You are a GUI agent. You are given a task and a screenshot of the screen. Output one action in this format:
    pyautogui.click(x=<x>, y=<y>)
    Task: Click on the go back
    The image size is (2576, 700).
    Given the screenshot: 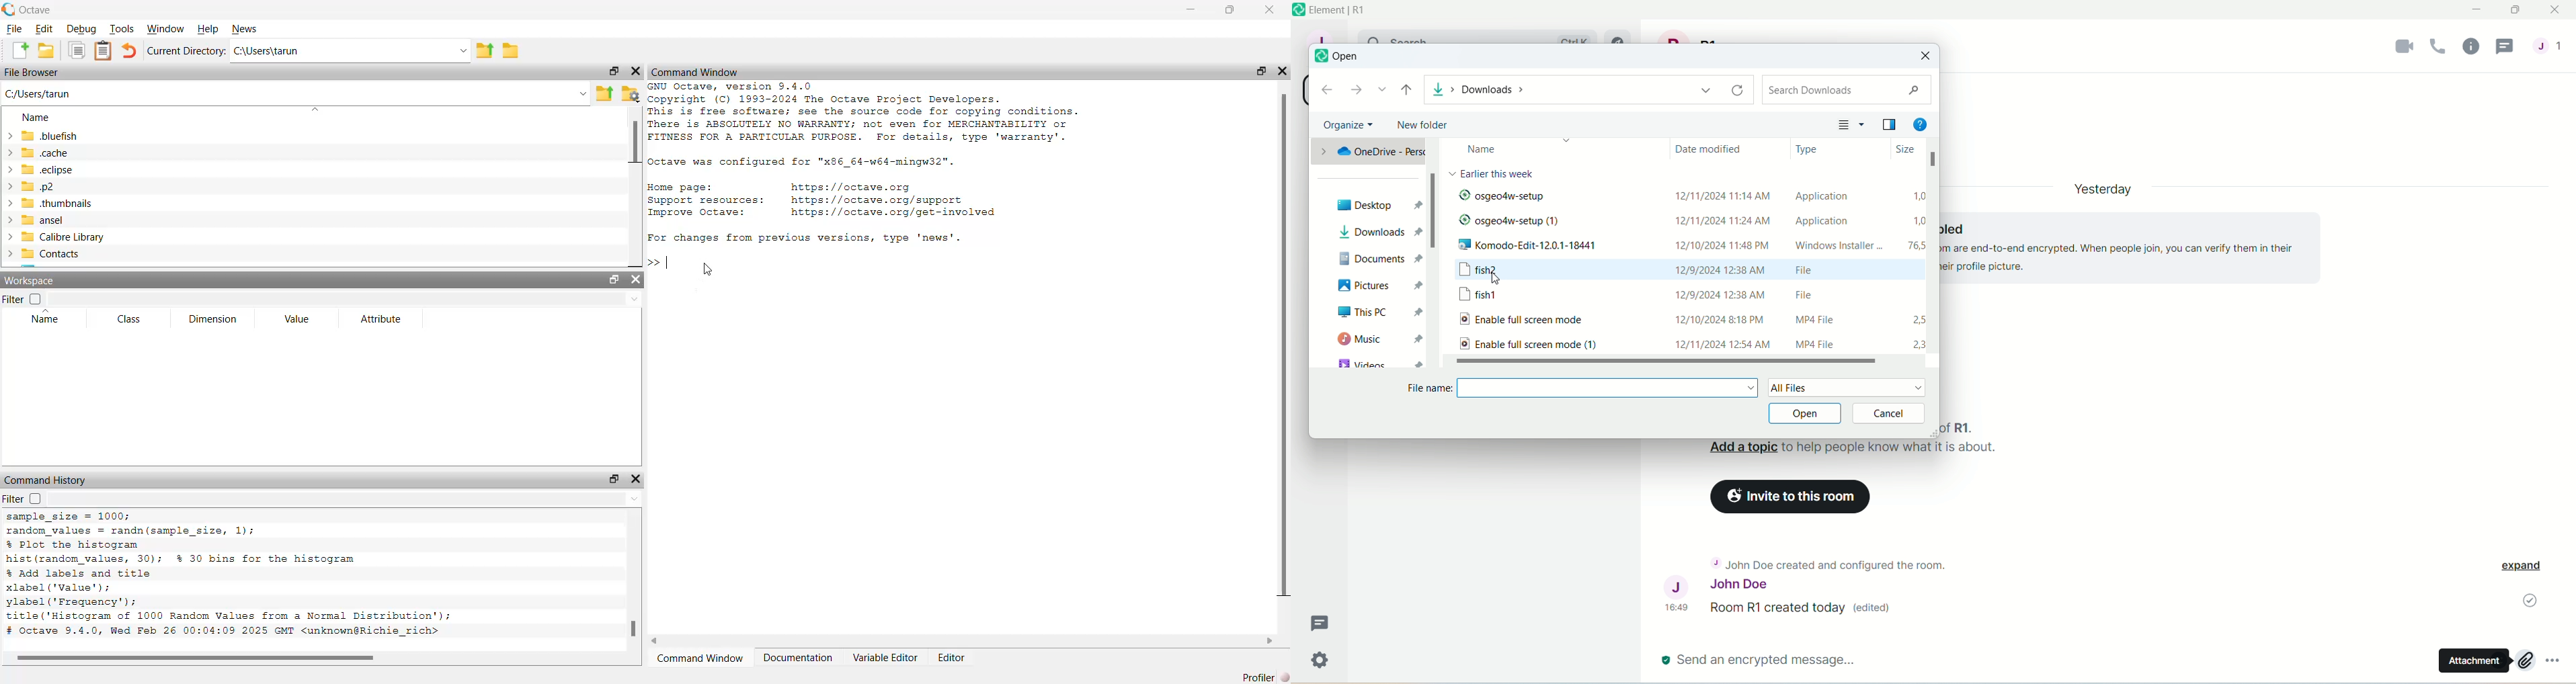 What is the action you would take?
    pyautogui.click(x=1328, y=90)
    